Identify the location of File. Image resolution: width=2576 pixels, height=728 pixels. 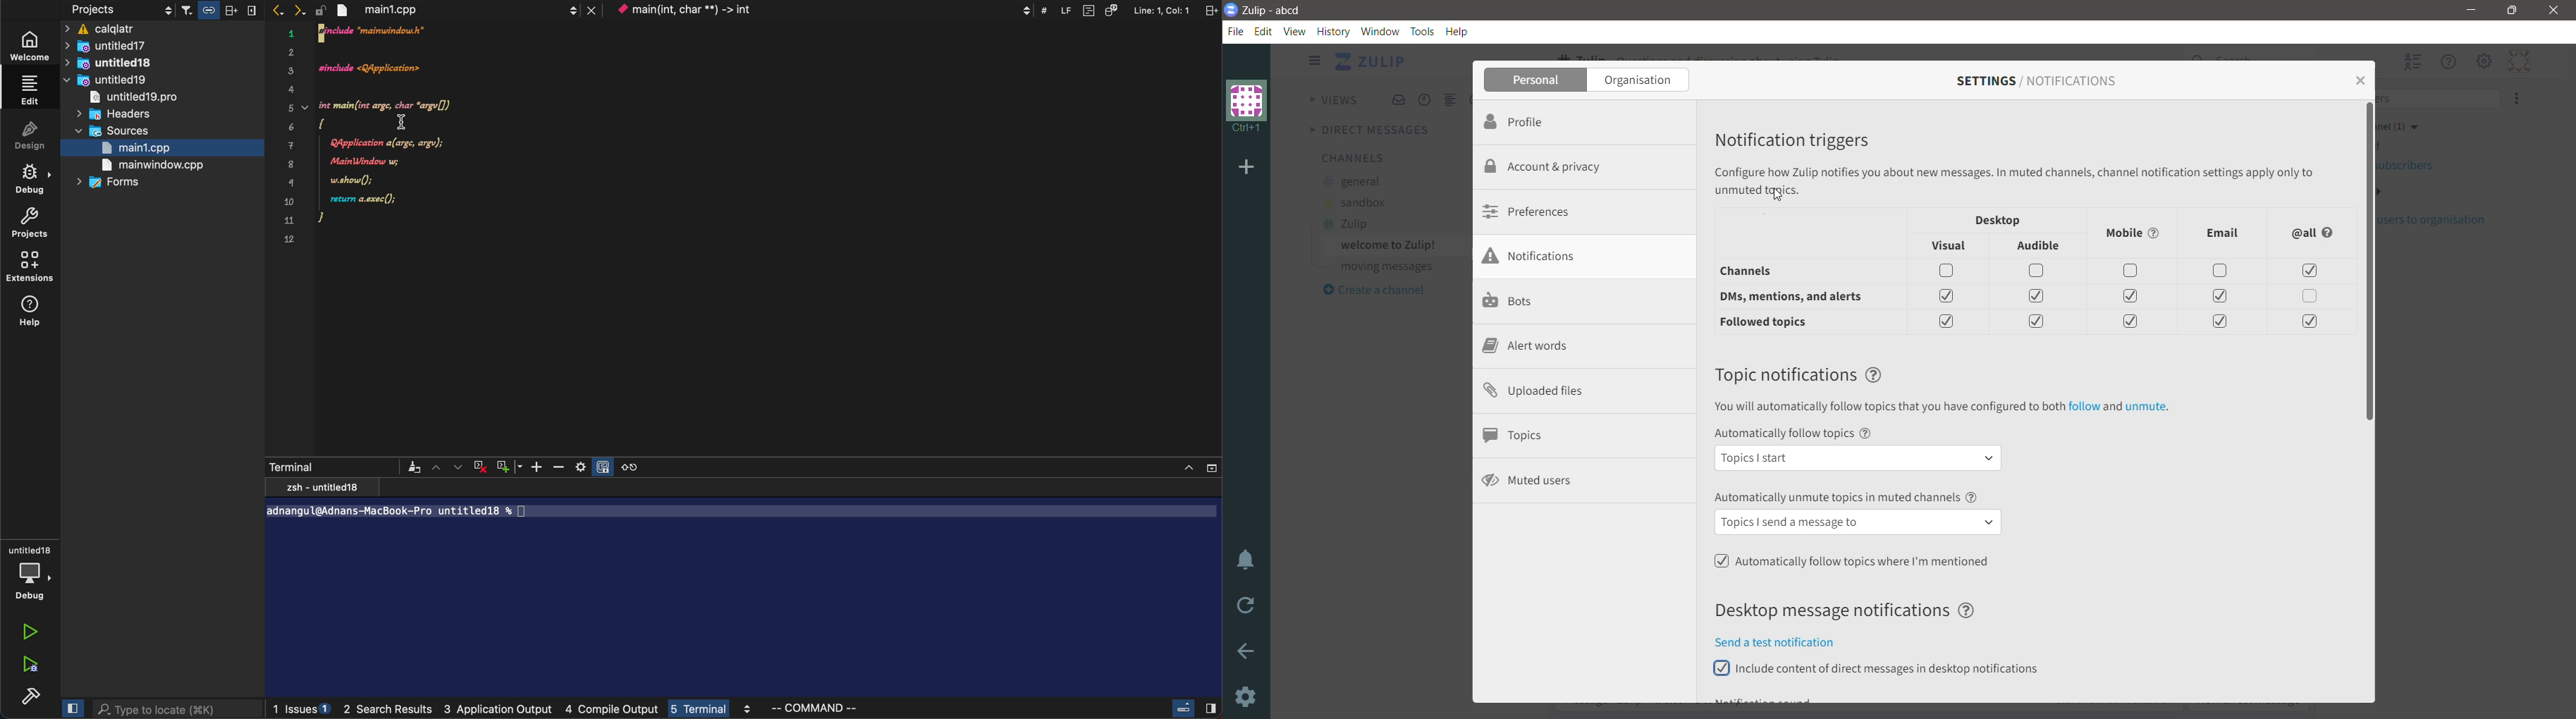
(1239, 32).